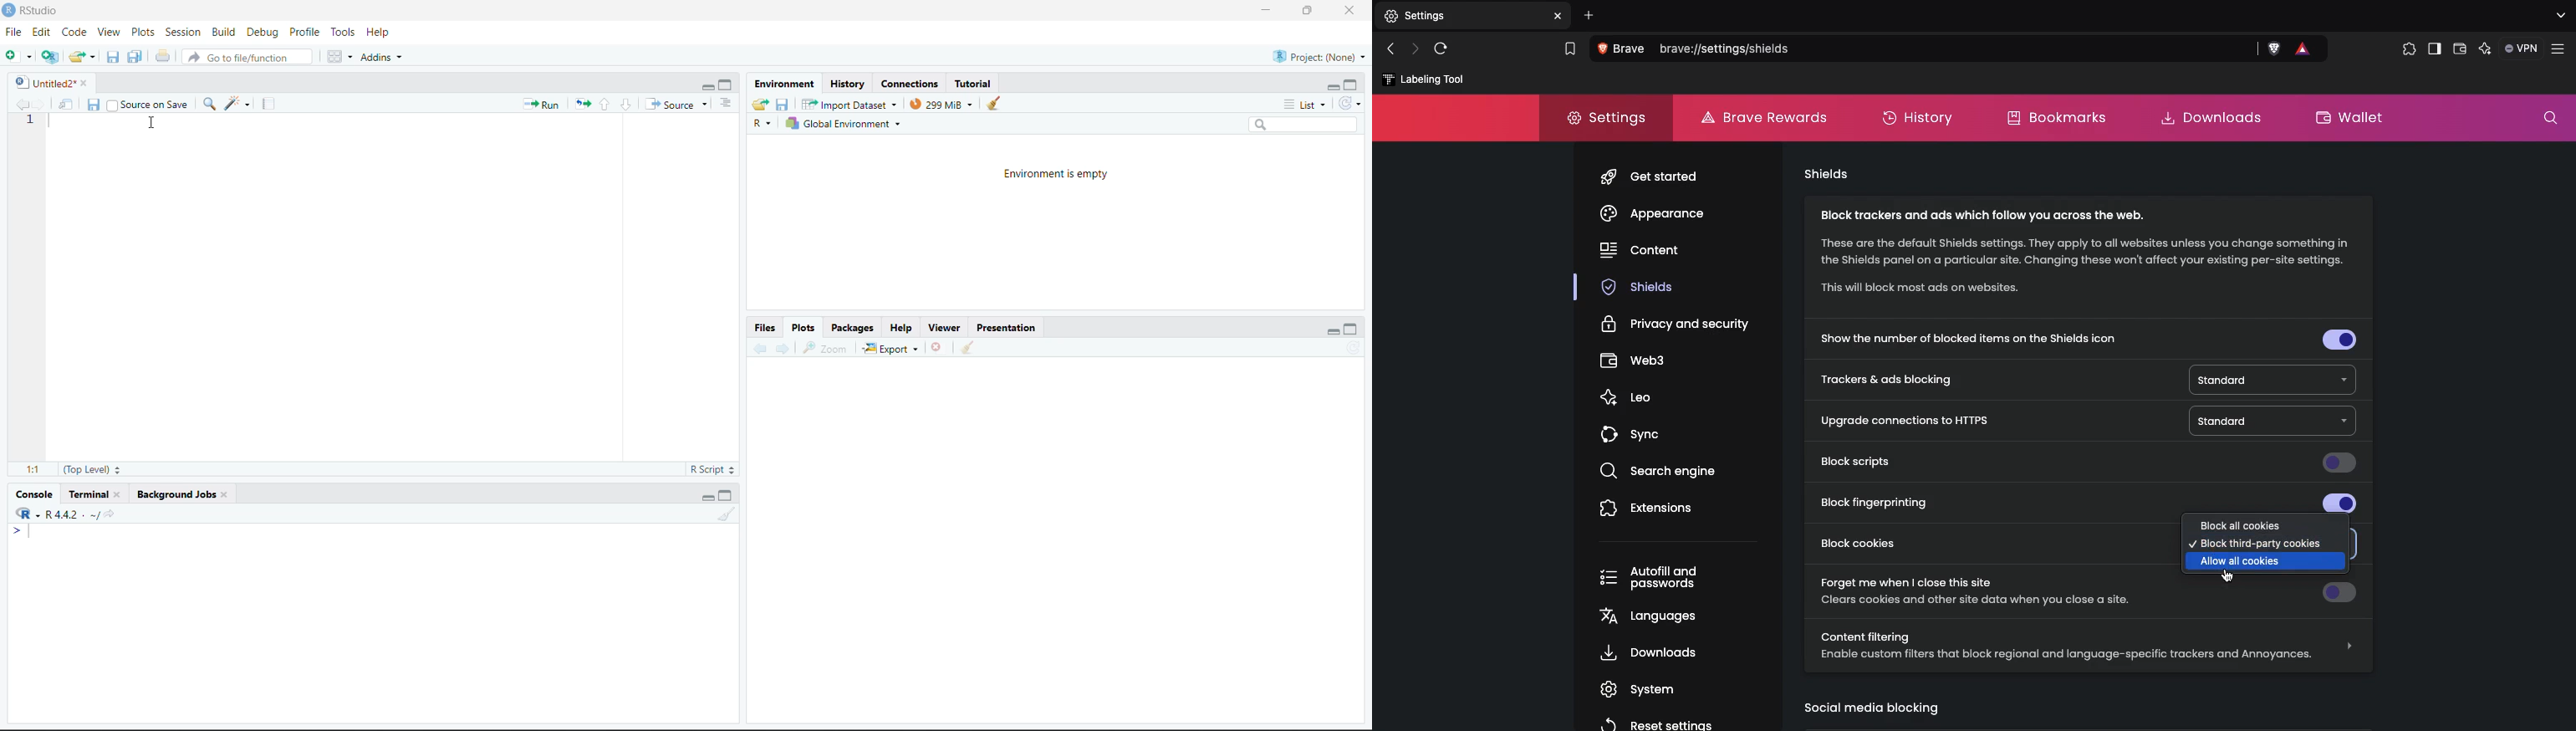  What do you see at coordinates (627, 105) in the screenshot?
I see `go to next section/chunk` at bounding box center [627, 105].